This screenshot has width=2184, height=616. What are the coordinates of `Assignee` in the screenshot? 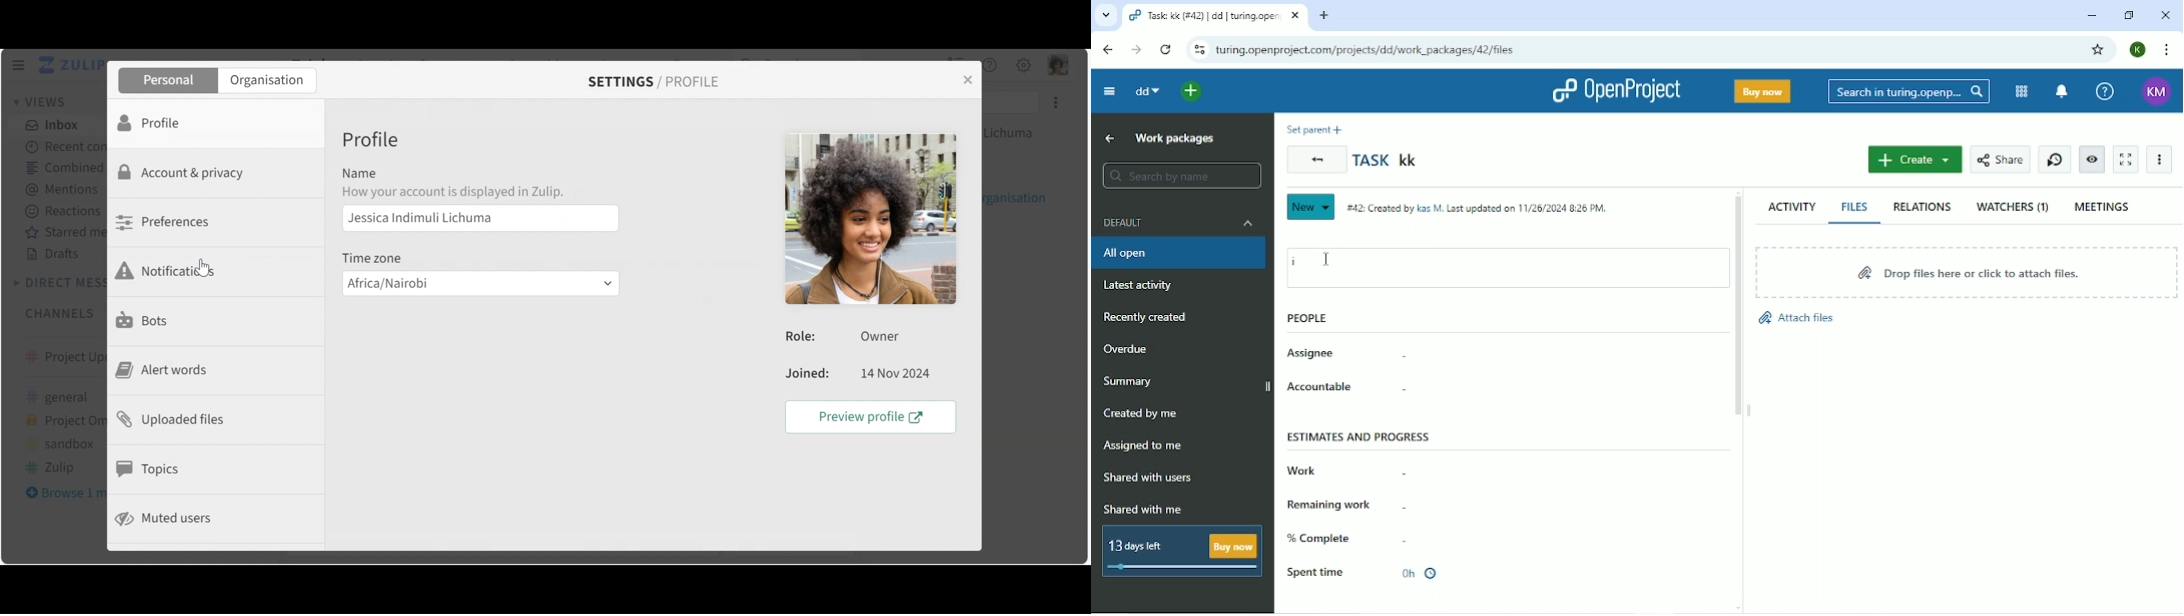 It's located at (1352, 352).